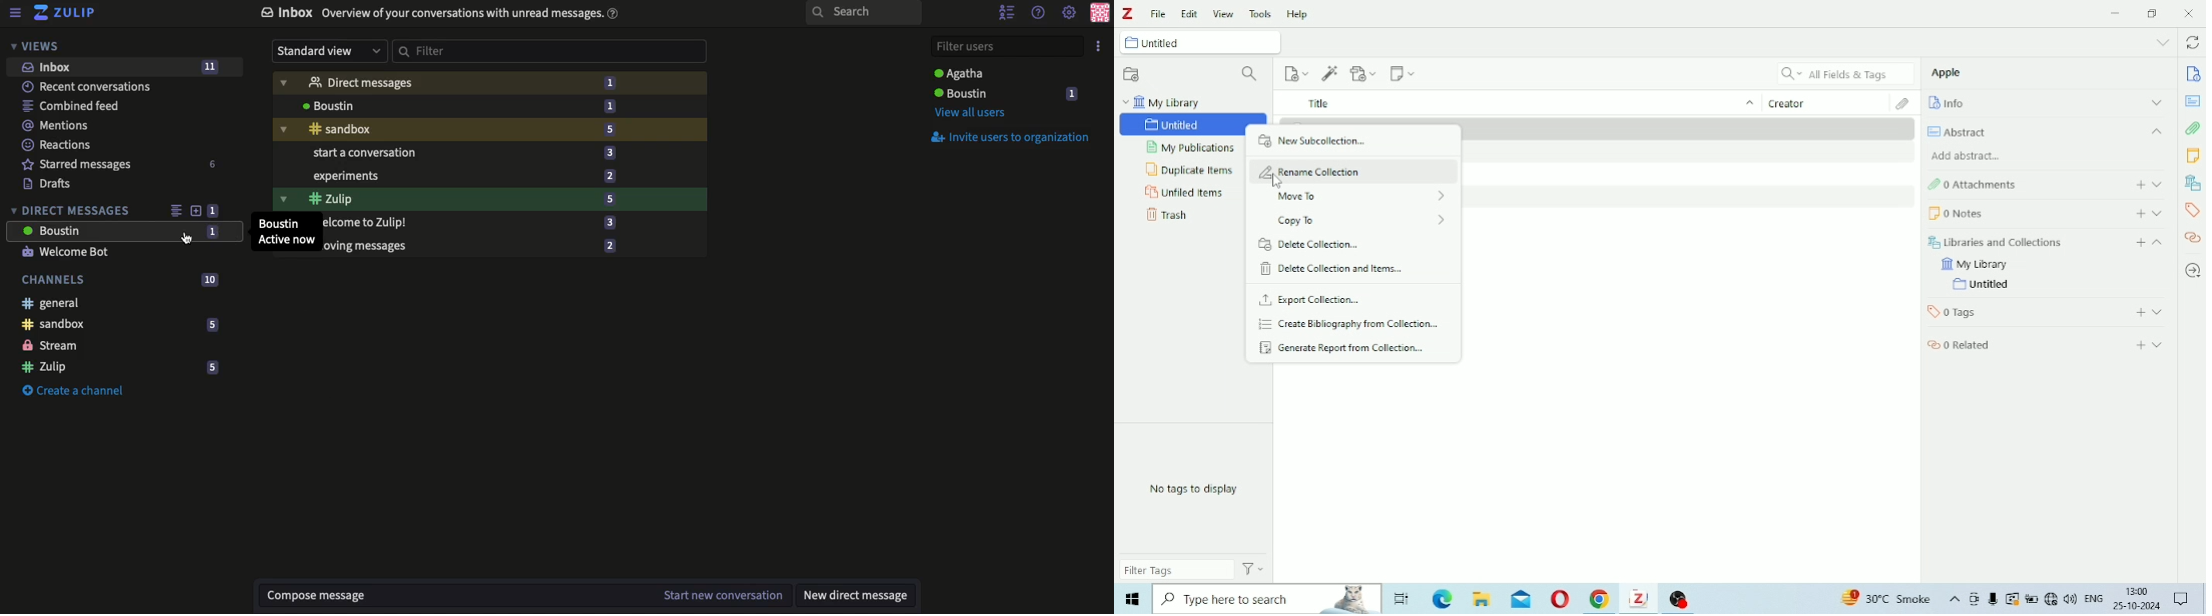 Image resolution: width=2212 pixels, height=616 pixels. What do you see at coordinates (2092, 598) in the screenshot?
I see `` at bounding box center [2092, 598].